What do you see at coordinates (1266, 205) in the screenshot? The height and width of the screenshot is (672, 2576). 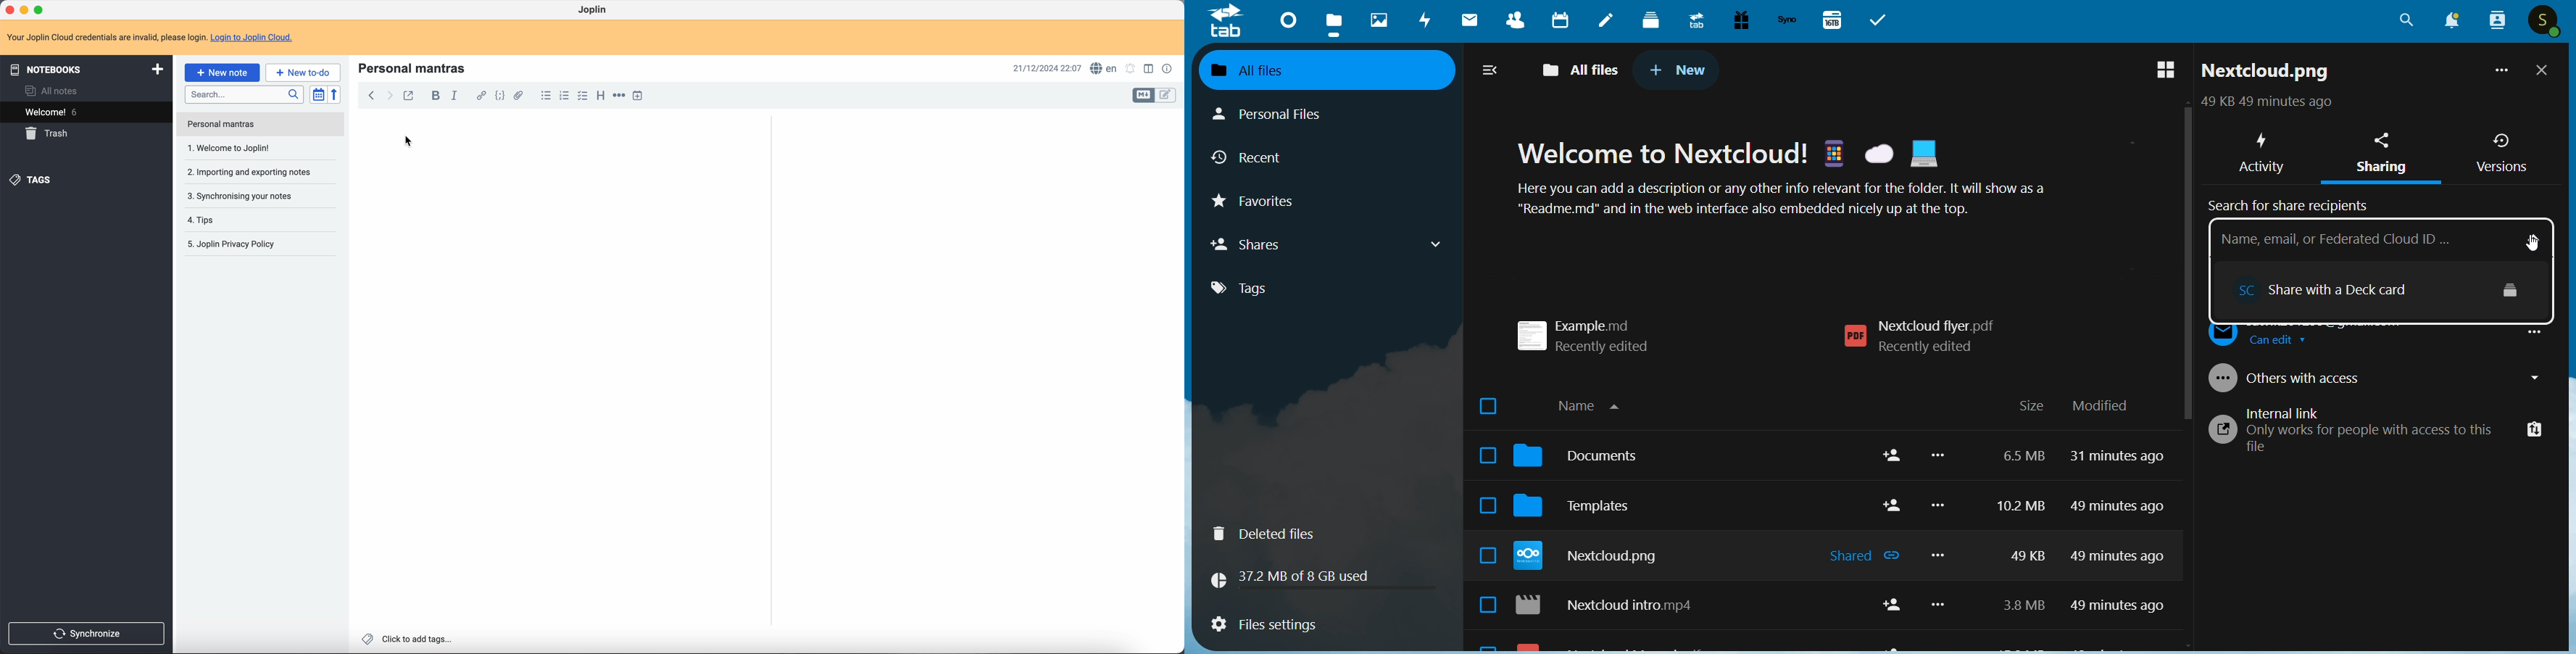 I see `favorites` at bounding box center [1266, 205].